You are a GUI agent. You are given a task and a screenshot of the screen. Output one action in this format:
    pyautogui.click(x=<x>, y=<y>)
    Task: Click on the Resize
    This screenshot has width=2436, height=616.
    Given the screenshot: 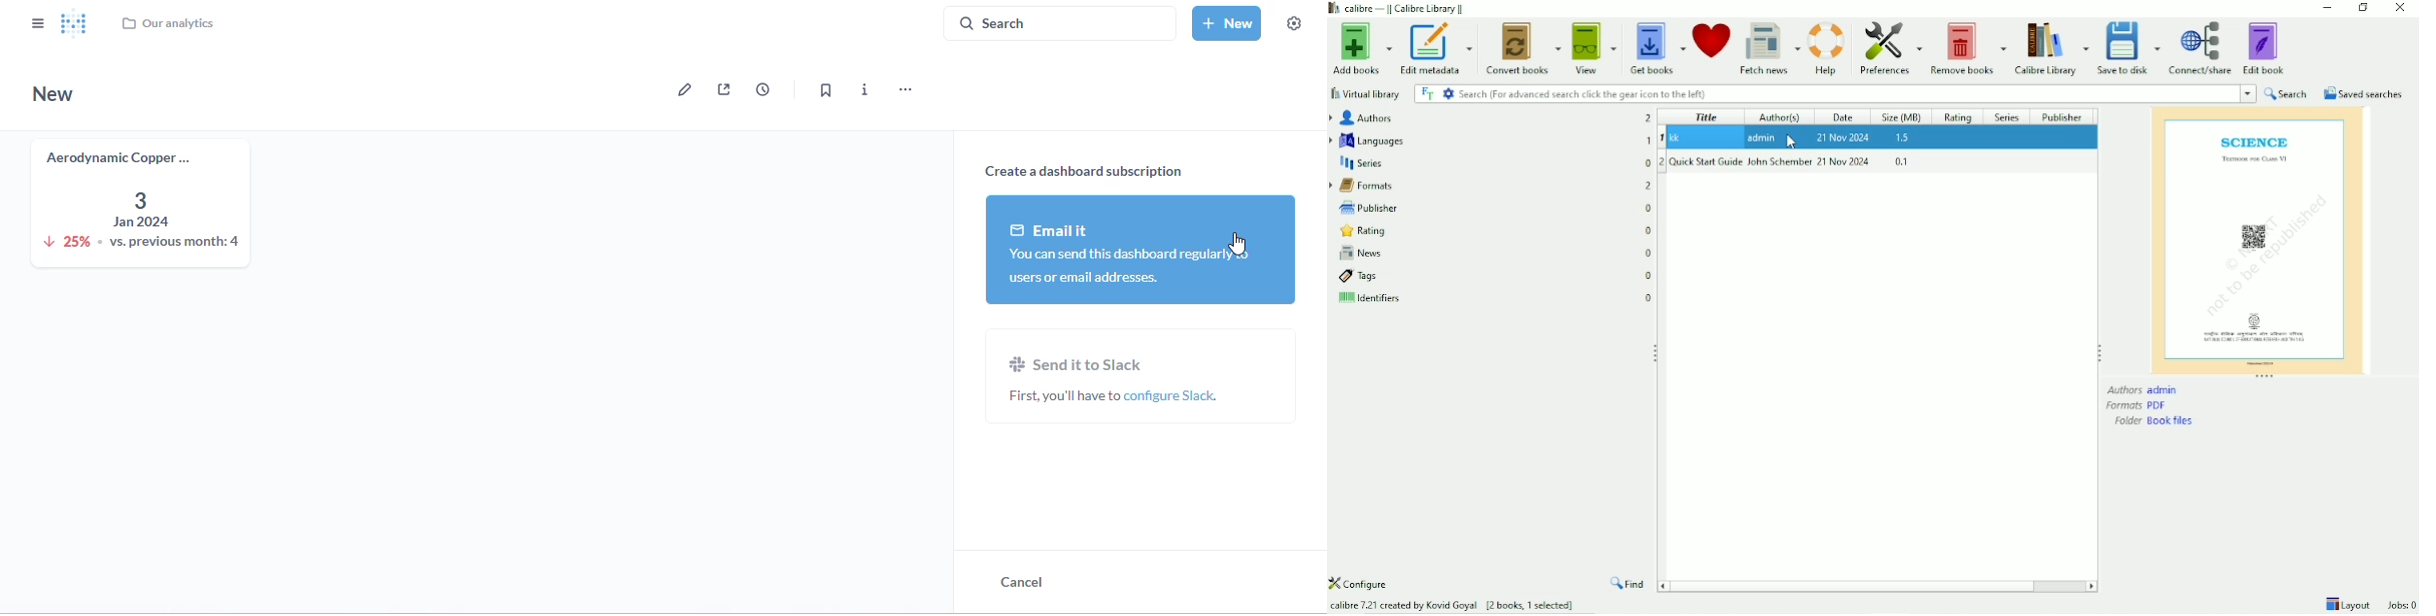 What is the action you would take?
    pyautogui.click(x=2101, y=353)
    